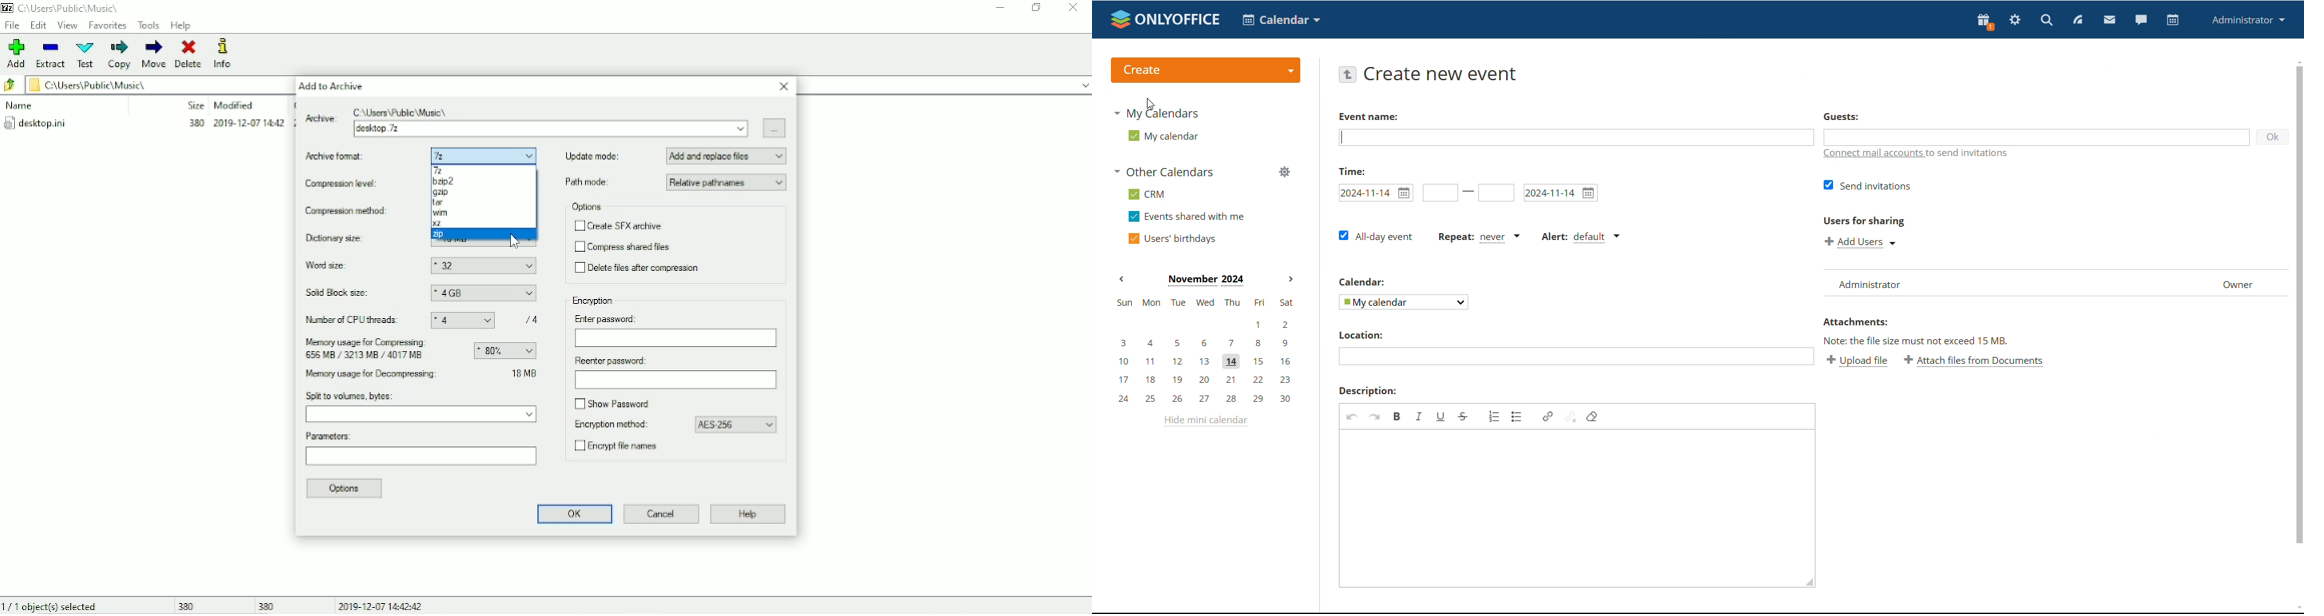 The width and height of the screenshot is (2324, 616). I want to click on Modified, so click(235, 105).